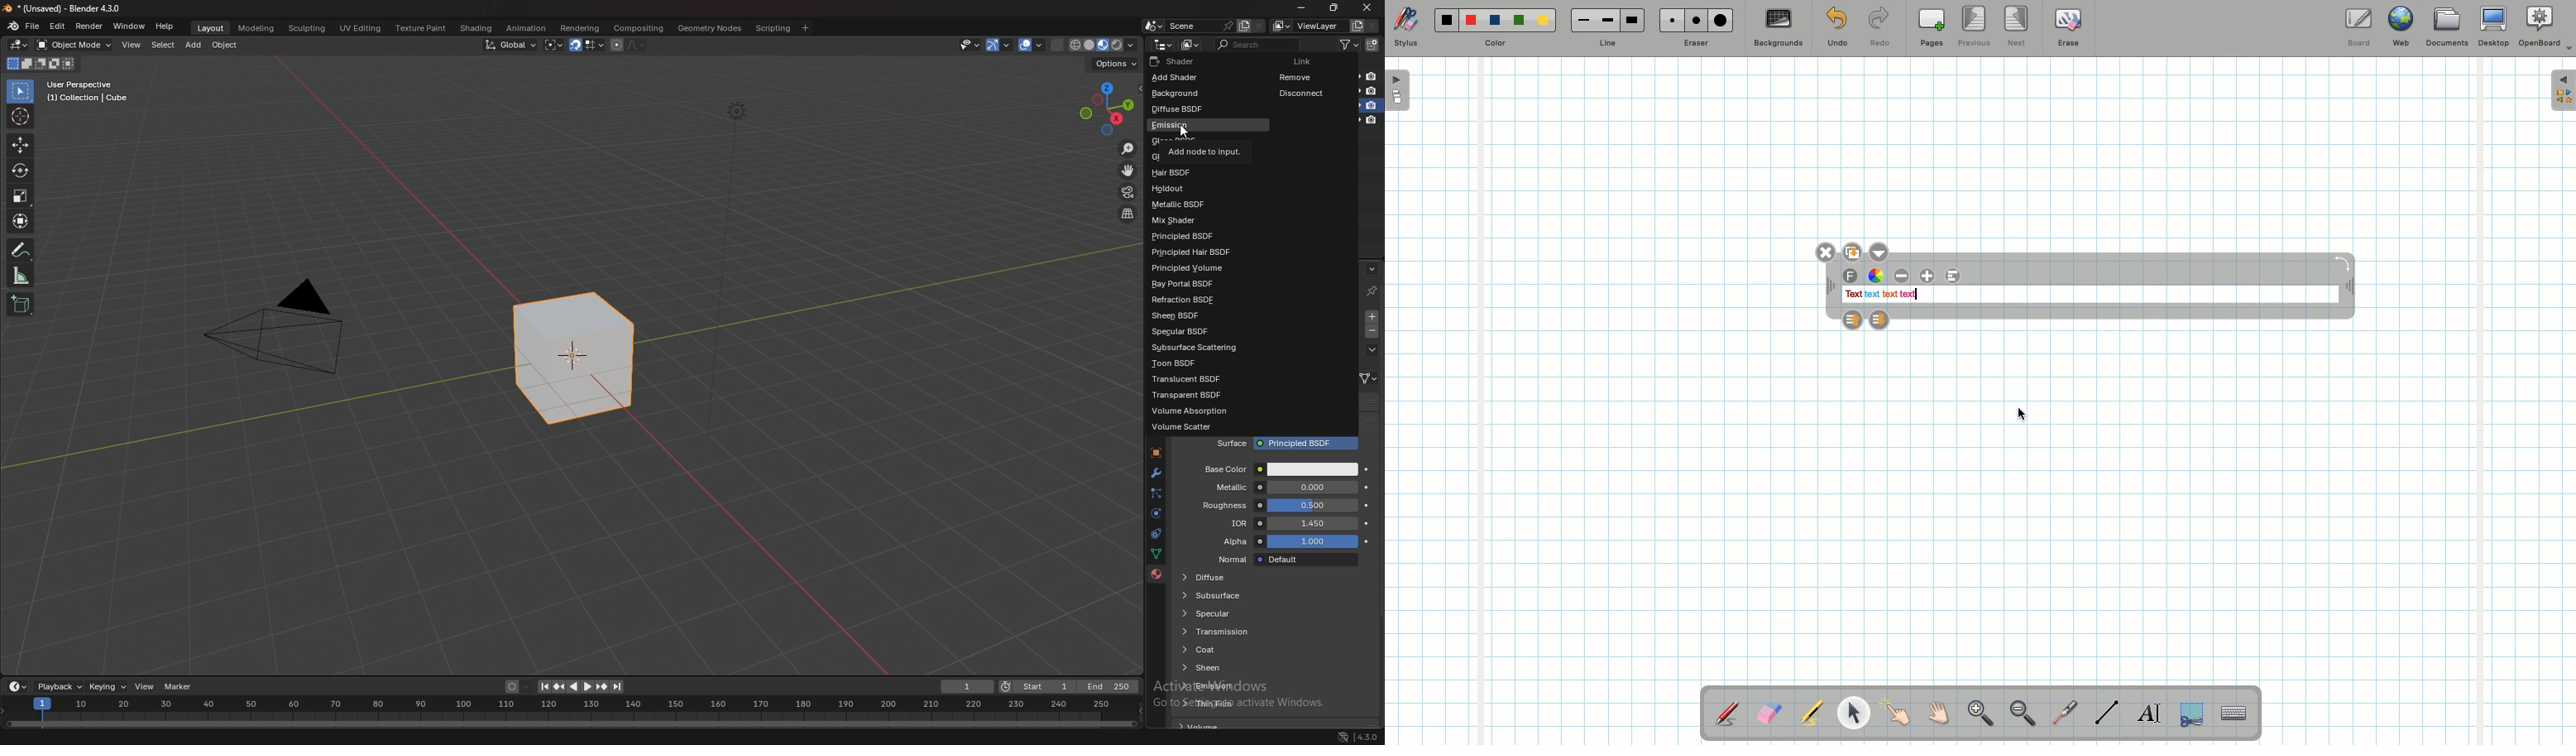 Image resolution: width=2576 pixels, height=756 pixels. I want to click on hide in viewport, so click(1356, 90).